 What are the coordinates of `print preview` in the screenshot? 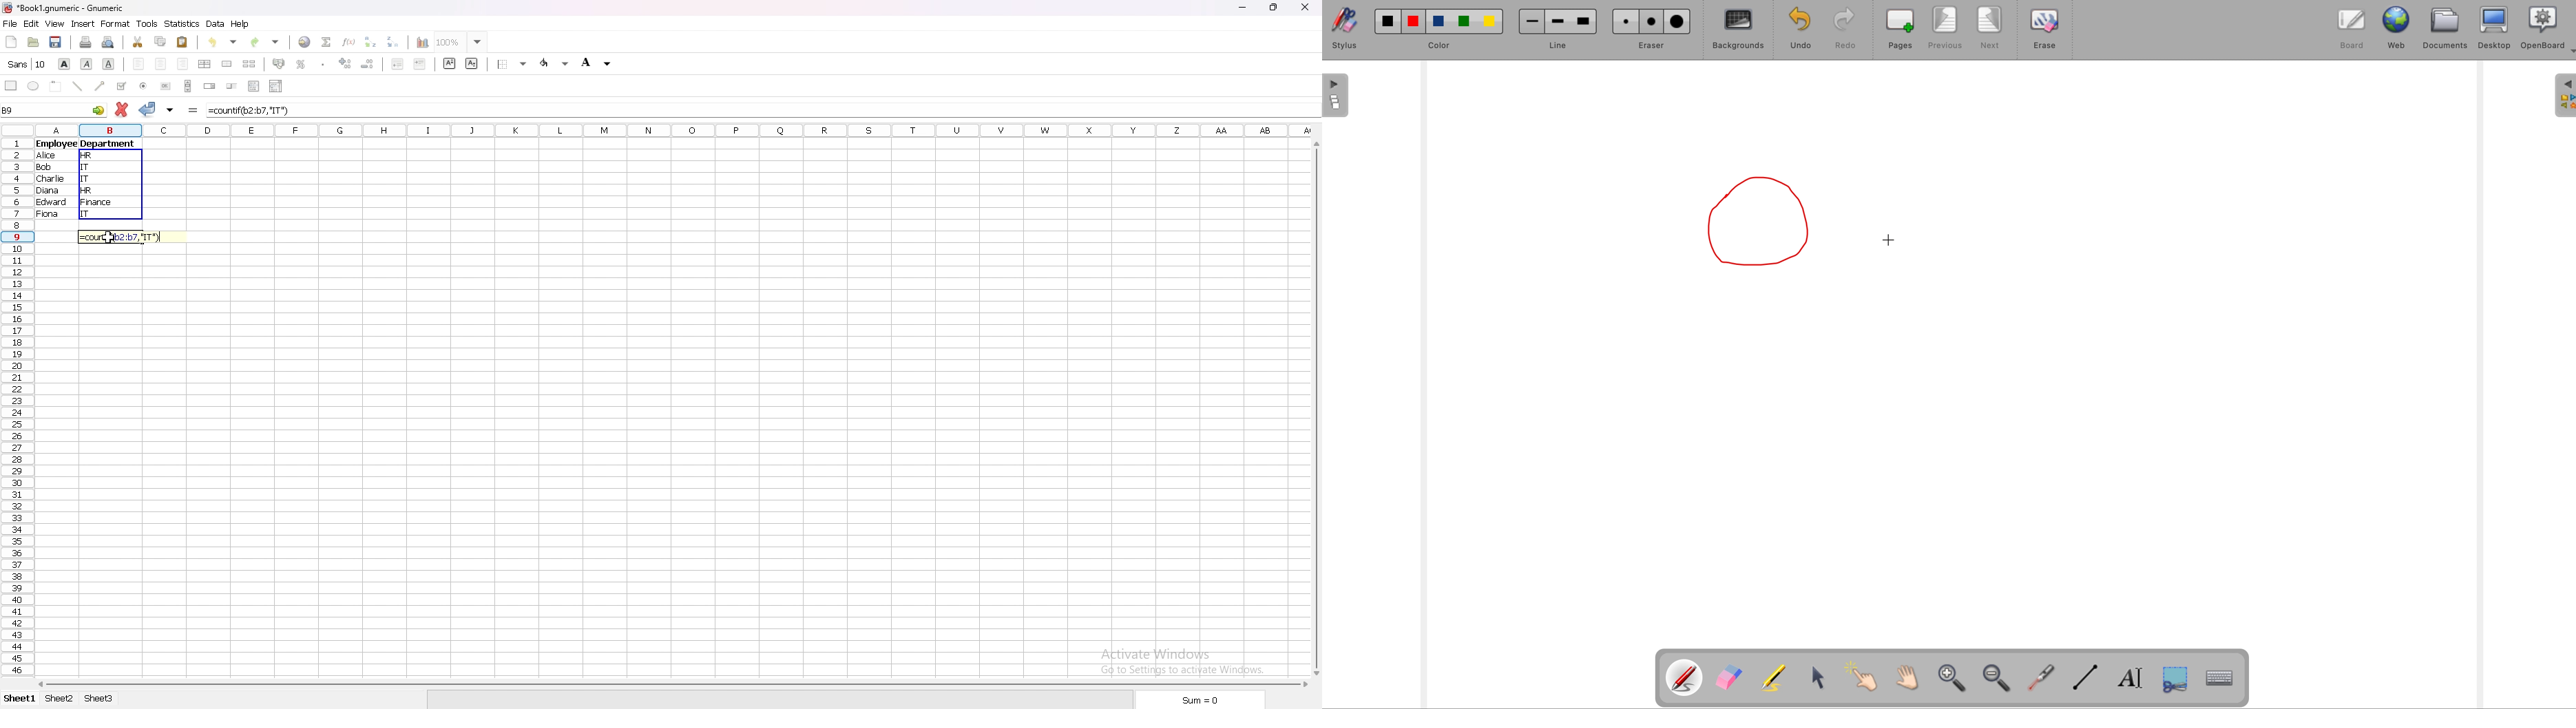 It's located at (109, 42).